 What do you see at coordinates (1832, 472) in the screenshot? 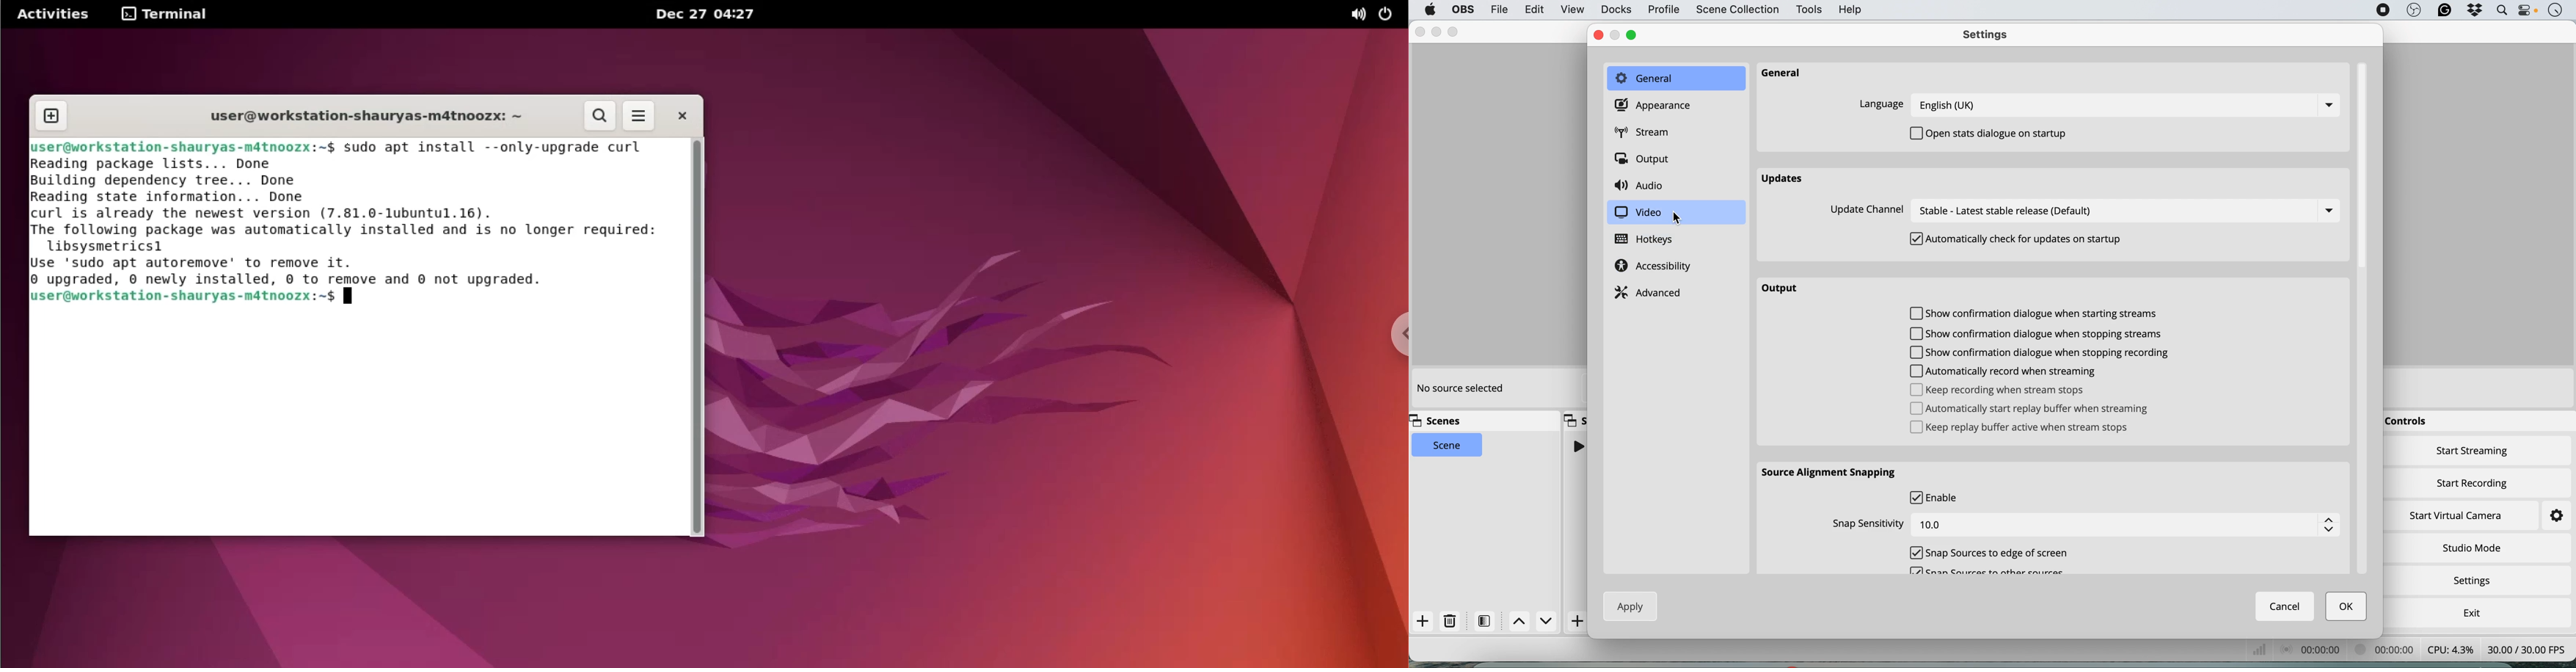
I see `source alignment snapping` at bounding box center [1832, 472].